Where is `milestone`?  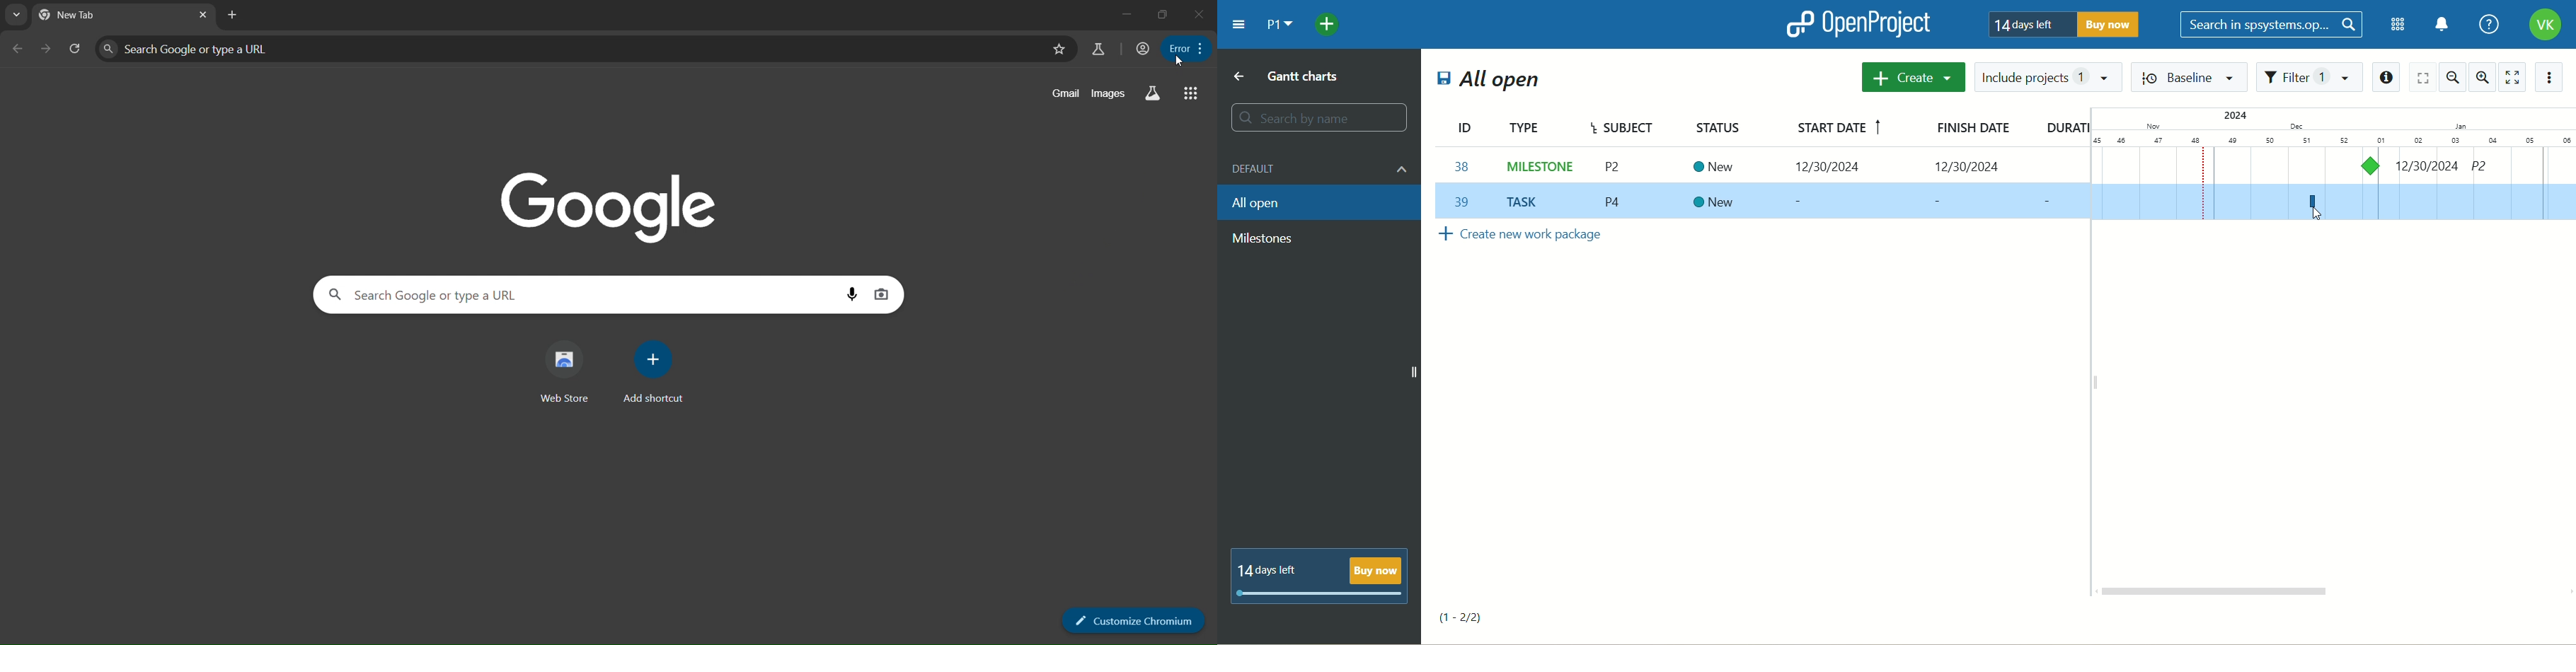
milestone is located at coordinates (1262, 238).